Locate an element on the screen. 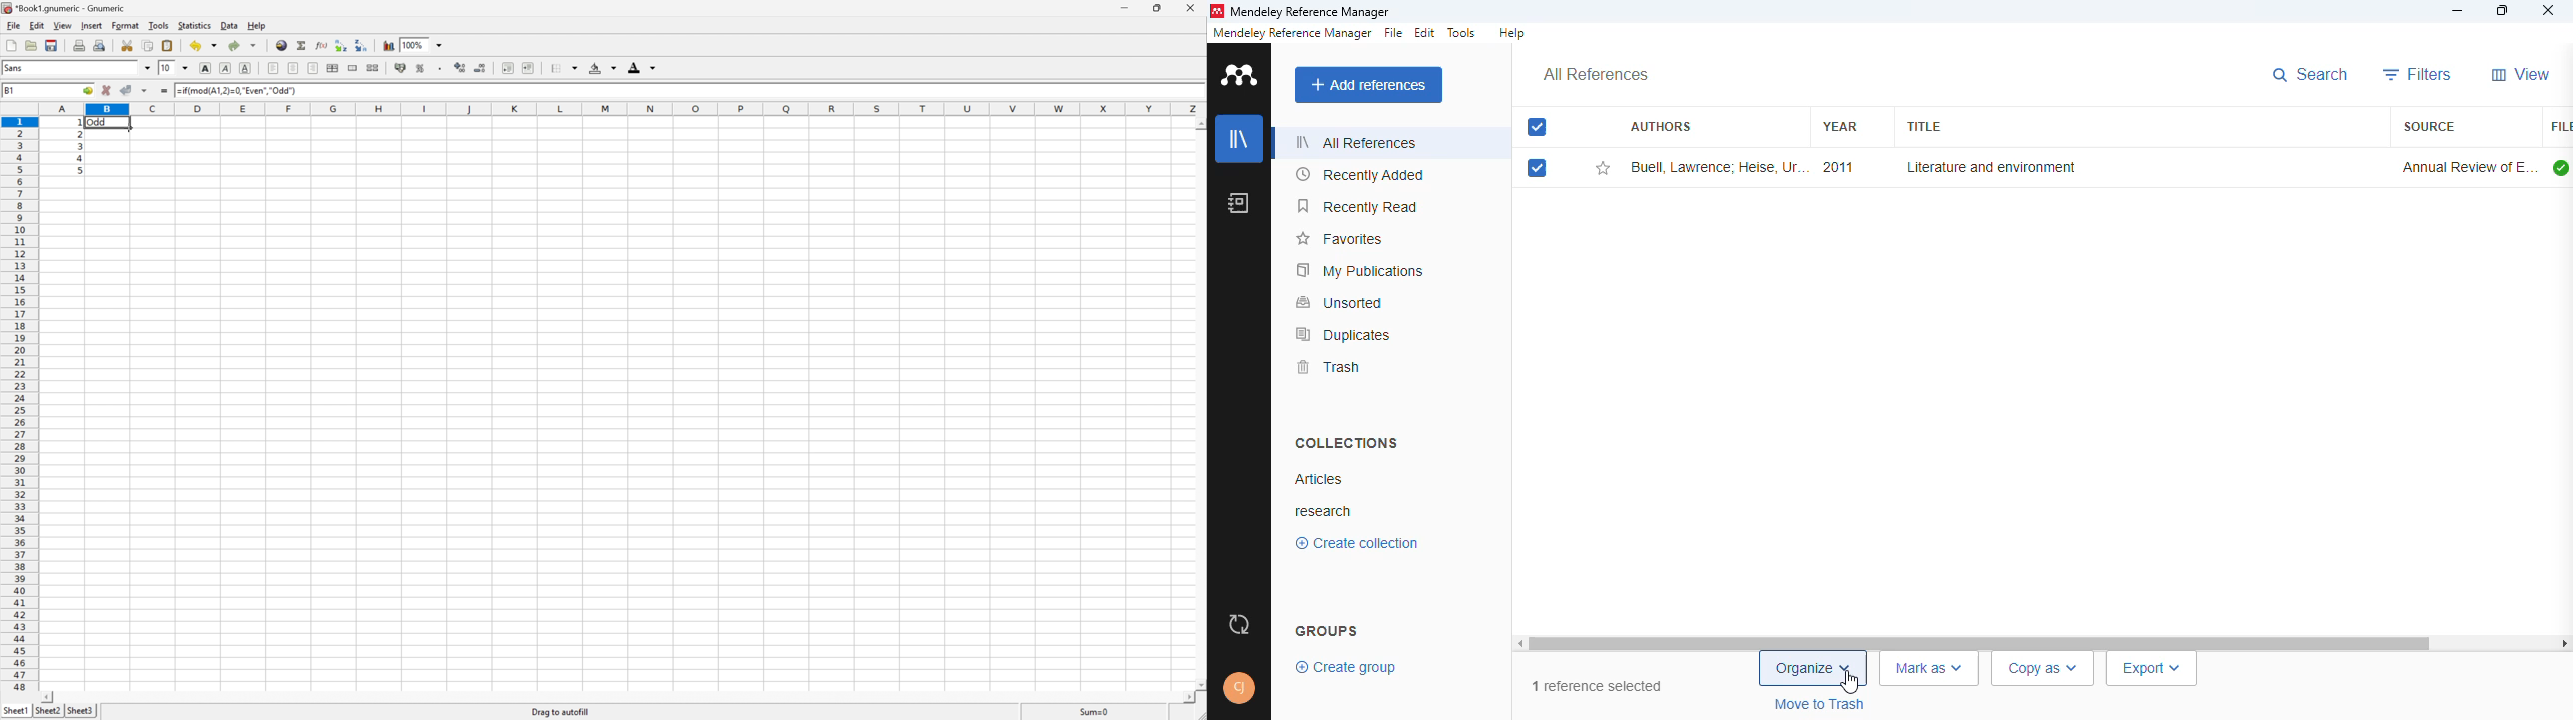  Sheet2 is located at coordinates (49, 711).